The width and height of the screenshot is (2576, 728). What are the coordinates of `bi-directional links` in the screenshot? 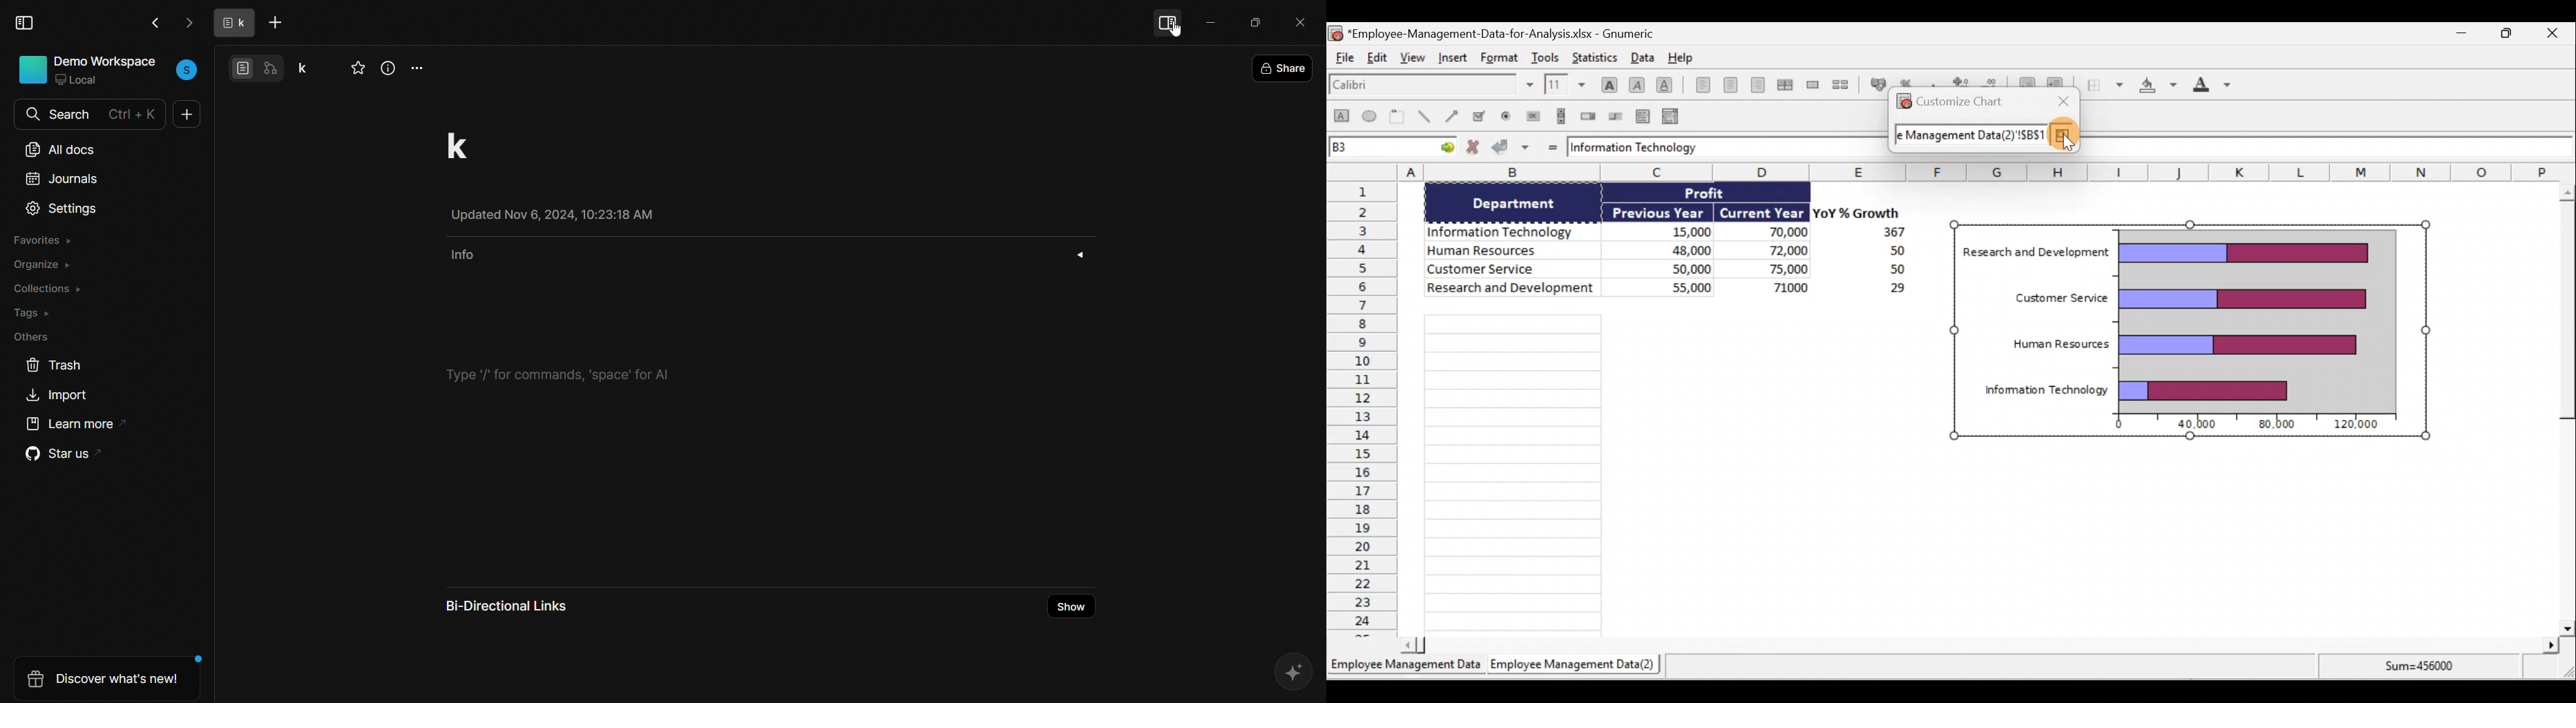 It's located at (508, 605).